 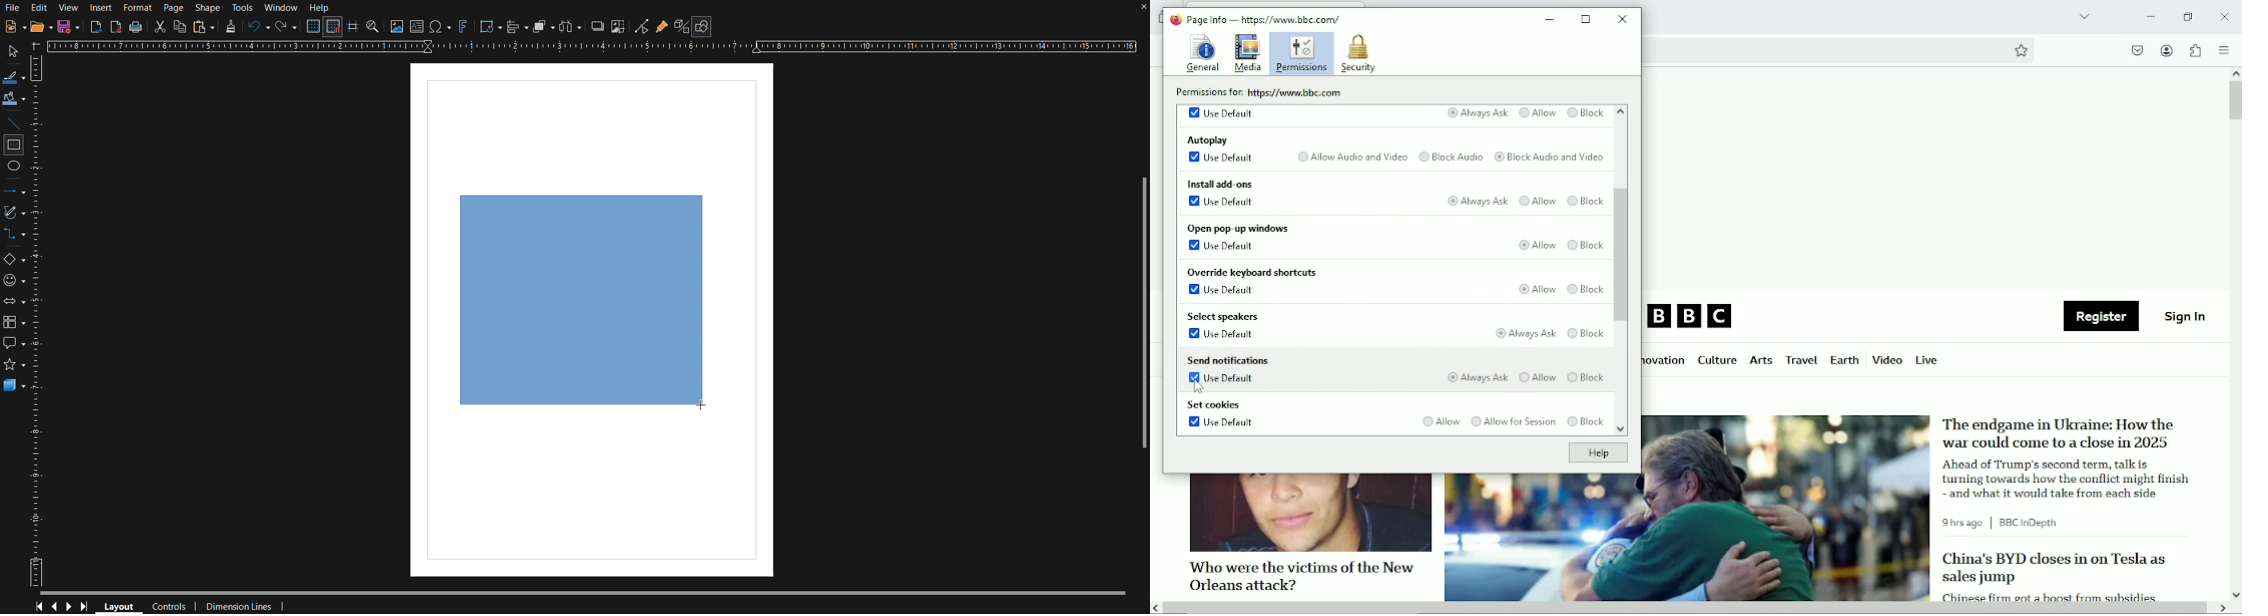 What do you see at coordinates (14, 169) in the screenshot?
I see `Ellipse` at bounding box center [14, 169].